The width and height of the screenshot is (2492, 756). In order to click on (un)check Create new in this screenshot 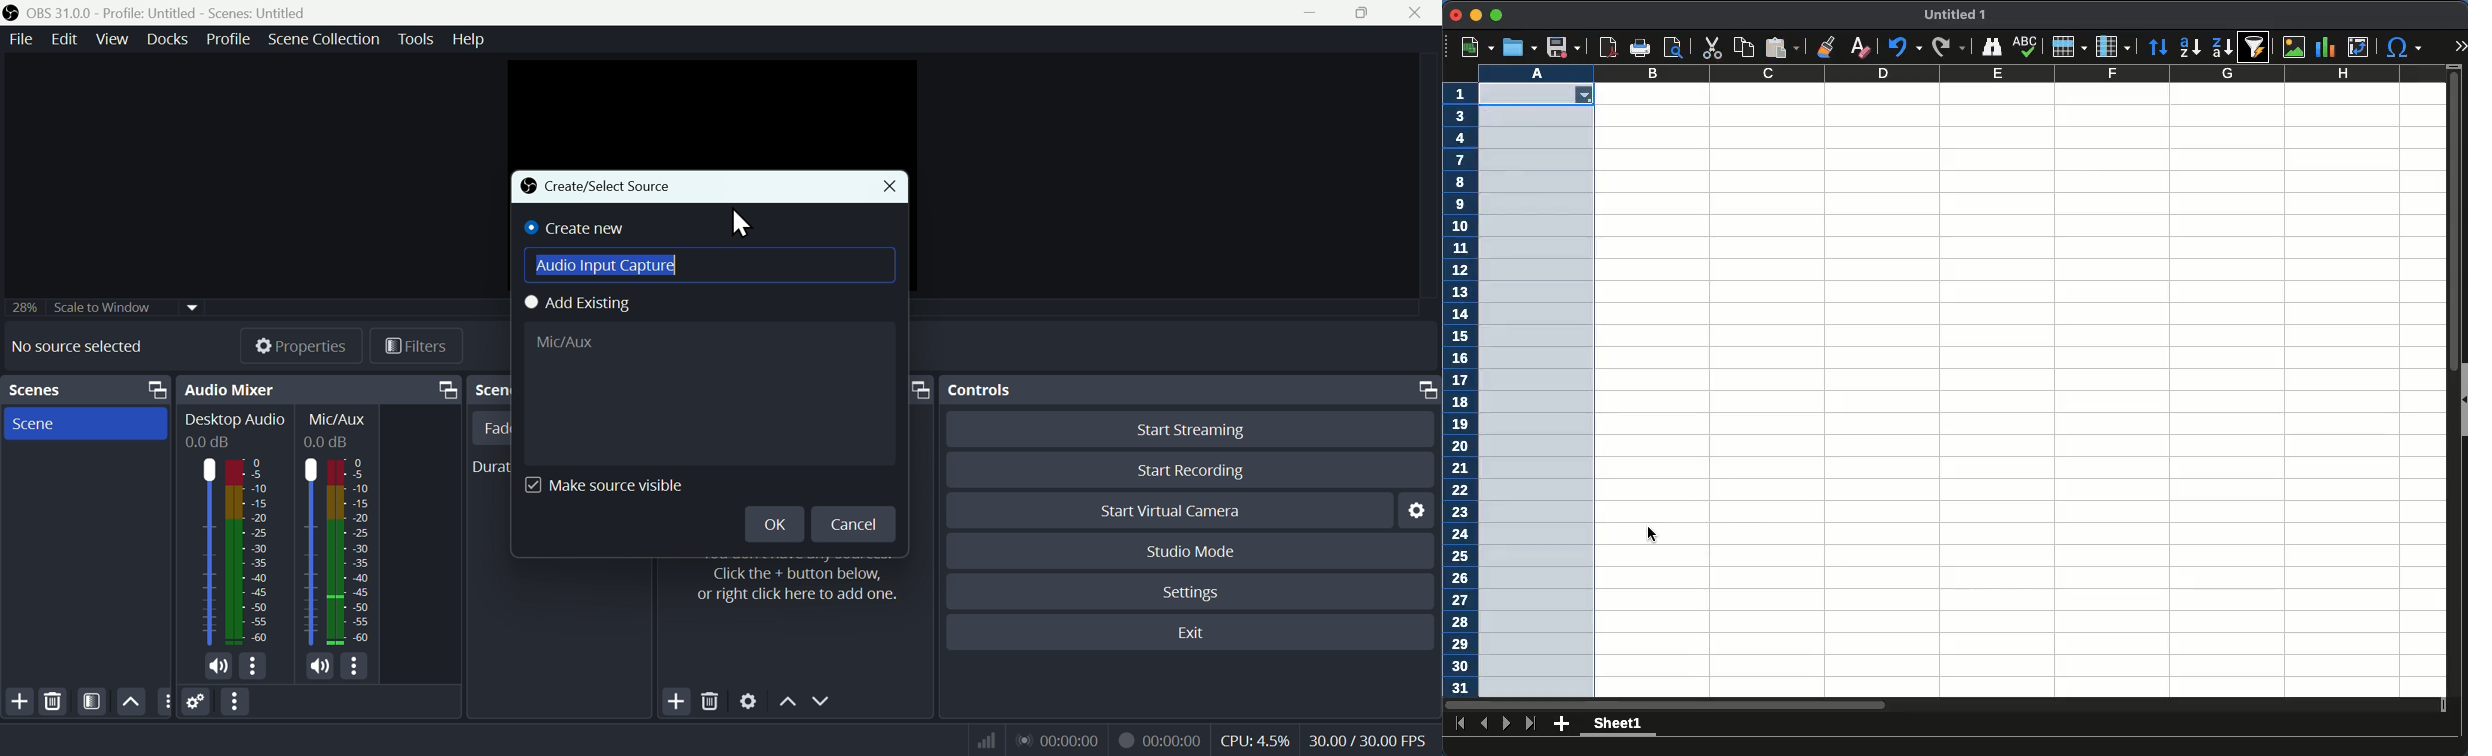, I will do `click(578, 228)`.